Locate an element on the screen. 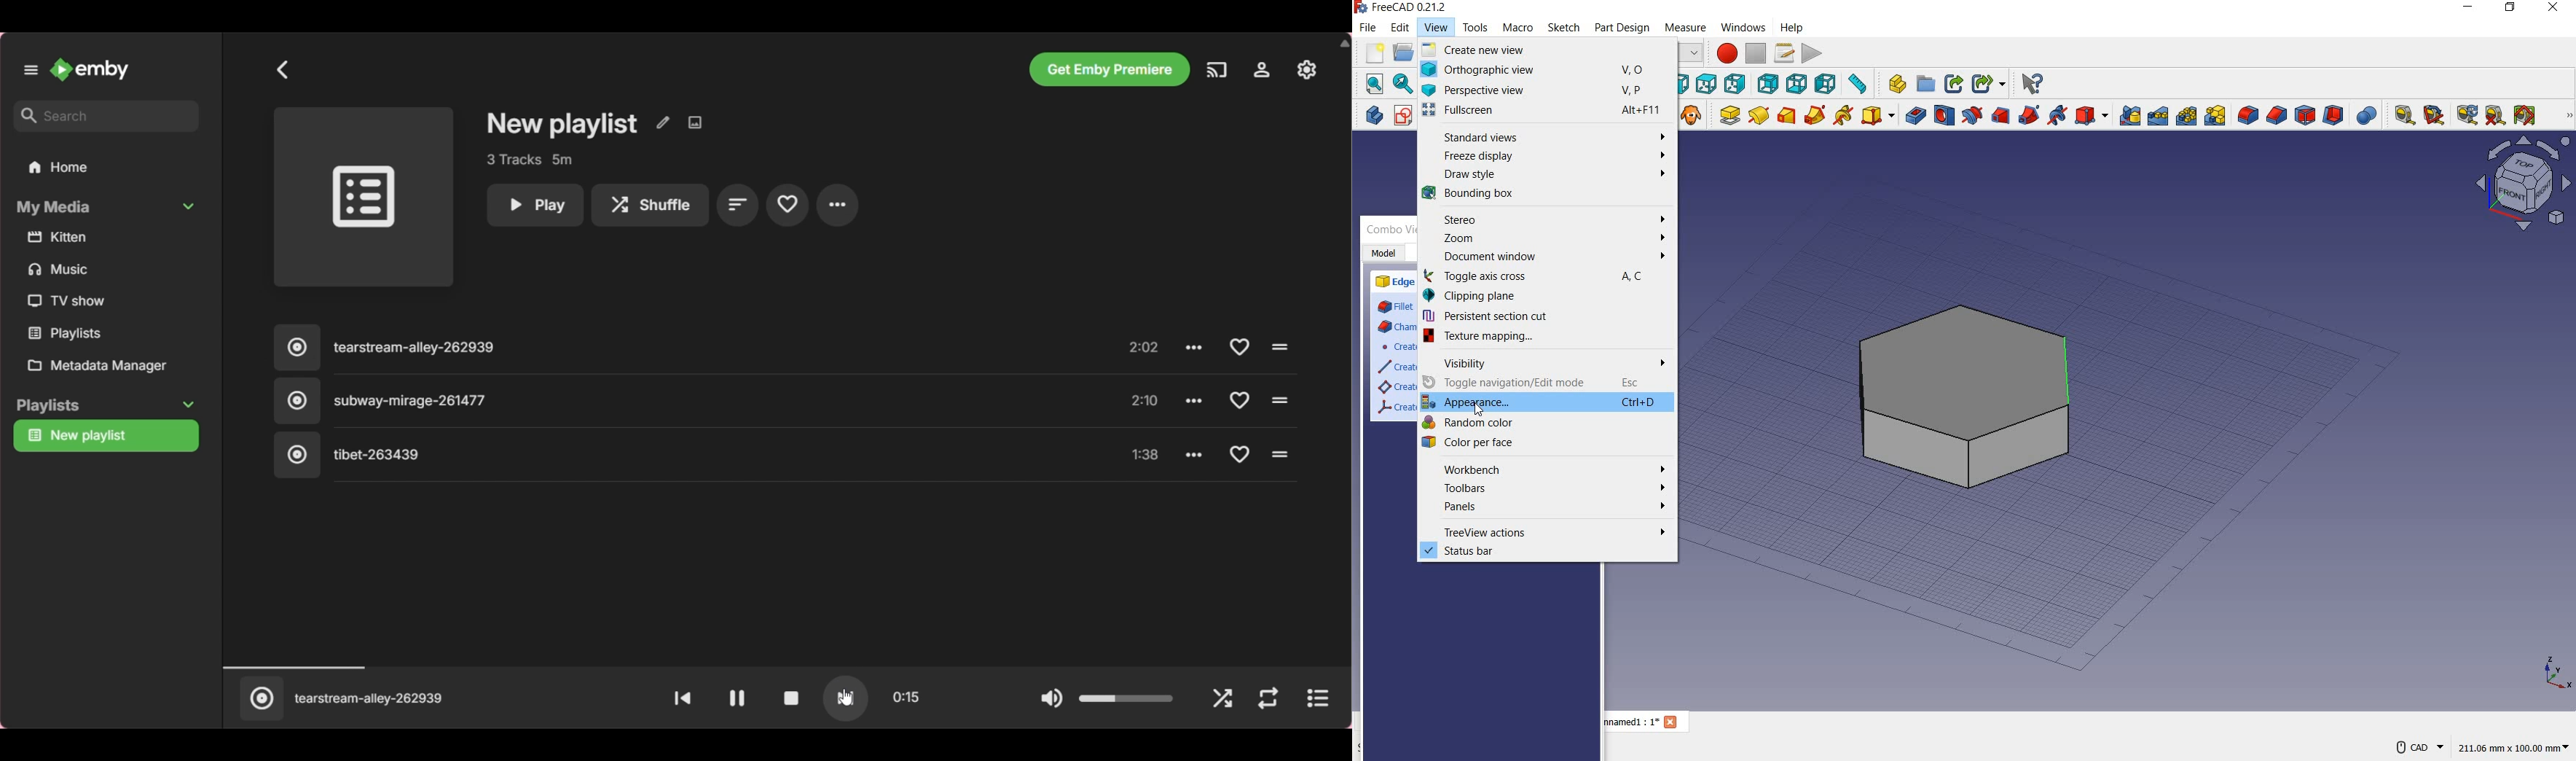 The image size is (2576, 784). what's this? is located at coordinates (2031, 85).